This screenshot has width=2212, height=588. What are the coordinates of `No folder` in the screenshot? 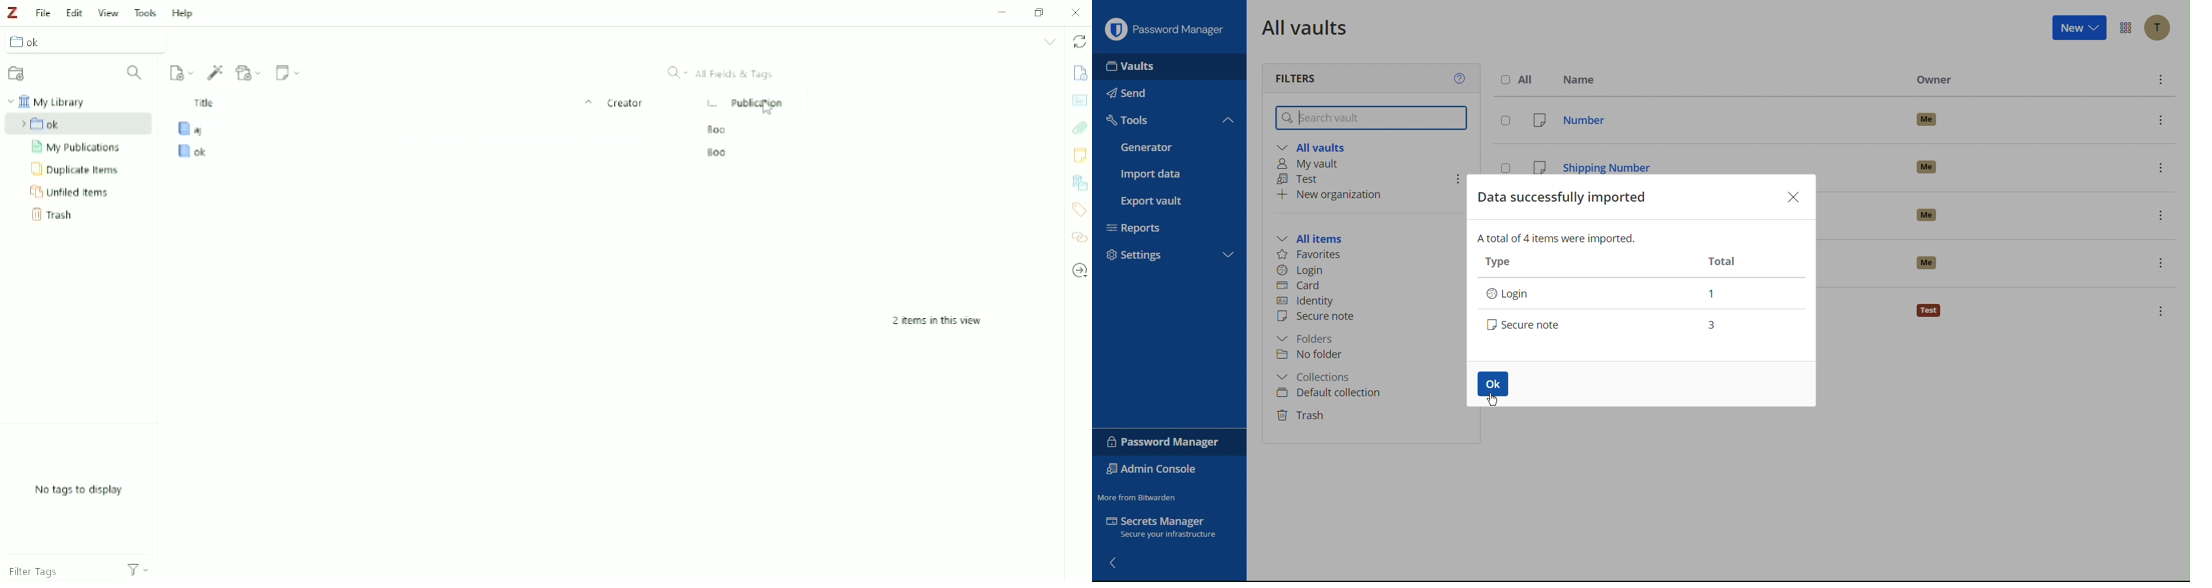 It's located at (1310, 357).